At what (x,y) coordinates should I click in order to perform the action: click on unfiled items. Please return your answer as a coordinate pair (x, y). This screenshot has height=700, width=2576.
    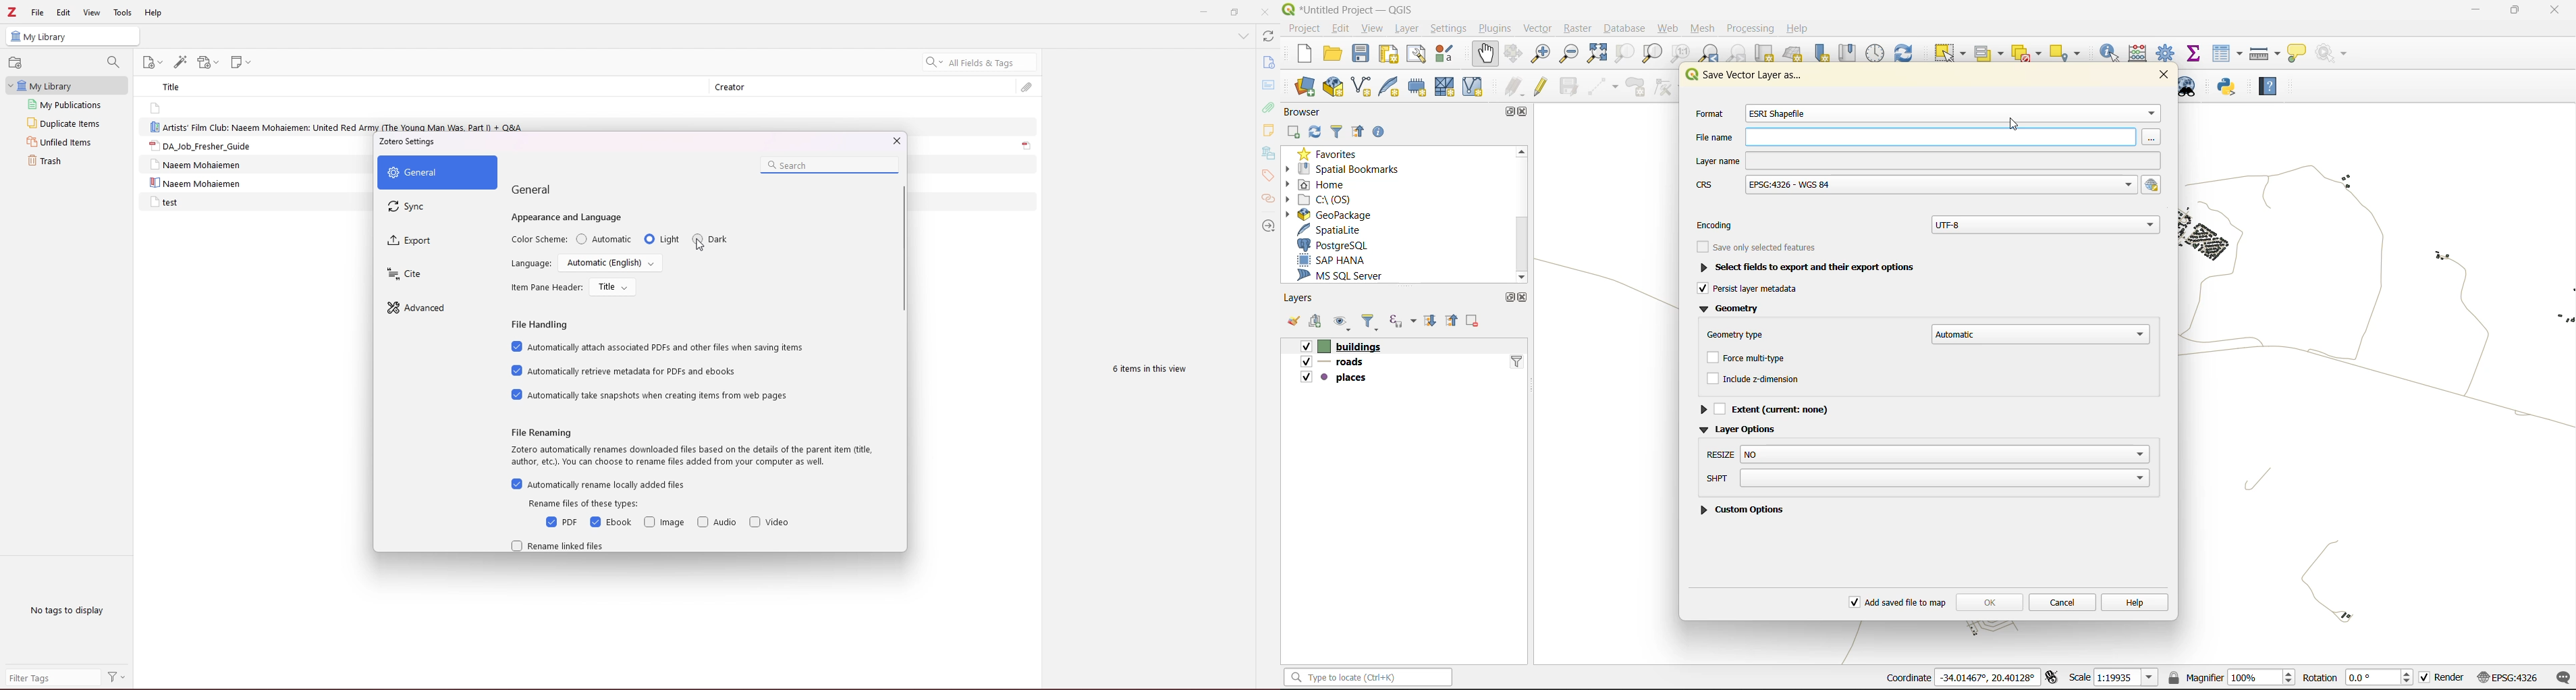
    Looking at the image, I should click on (65, 142).